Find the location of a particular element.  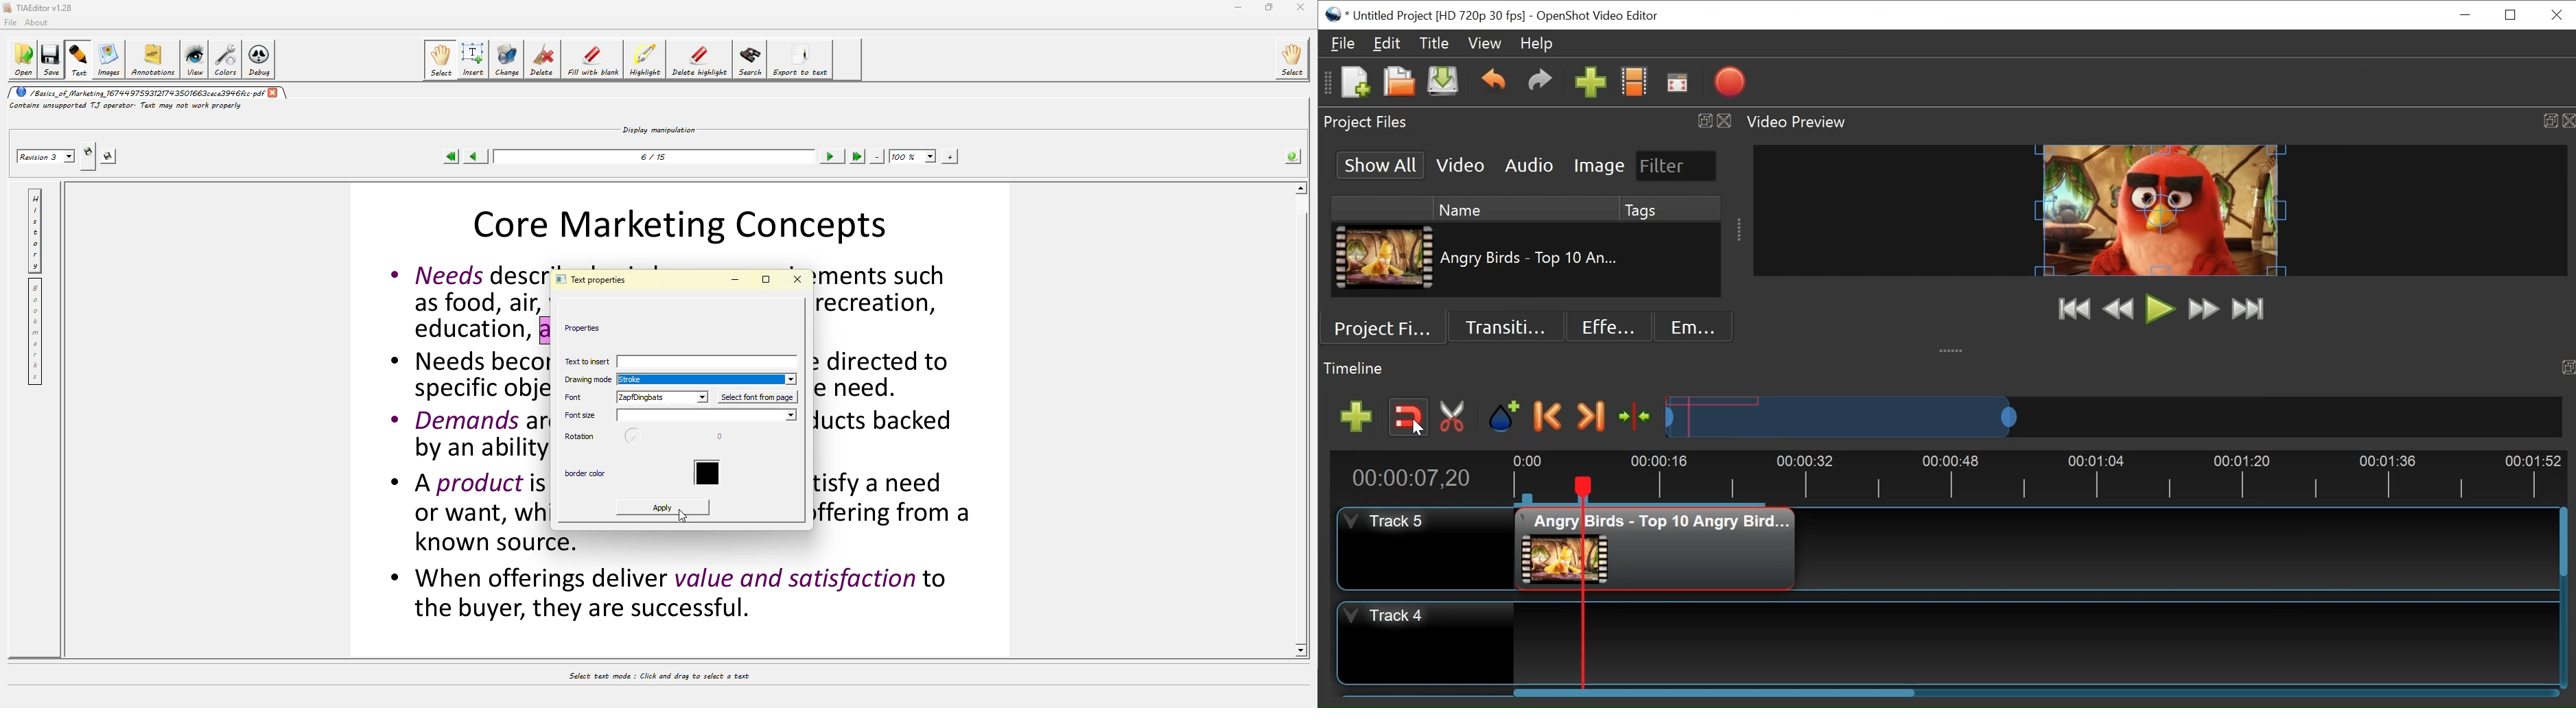

Track Header is located at coordinates (1386, 617).